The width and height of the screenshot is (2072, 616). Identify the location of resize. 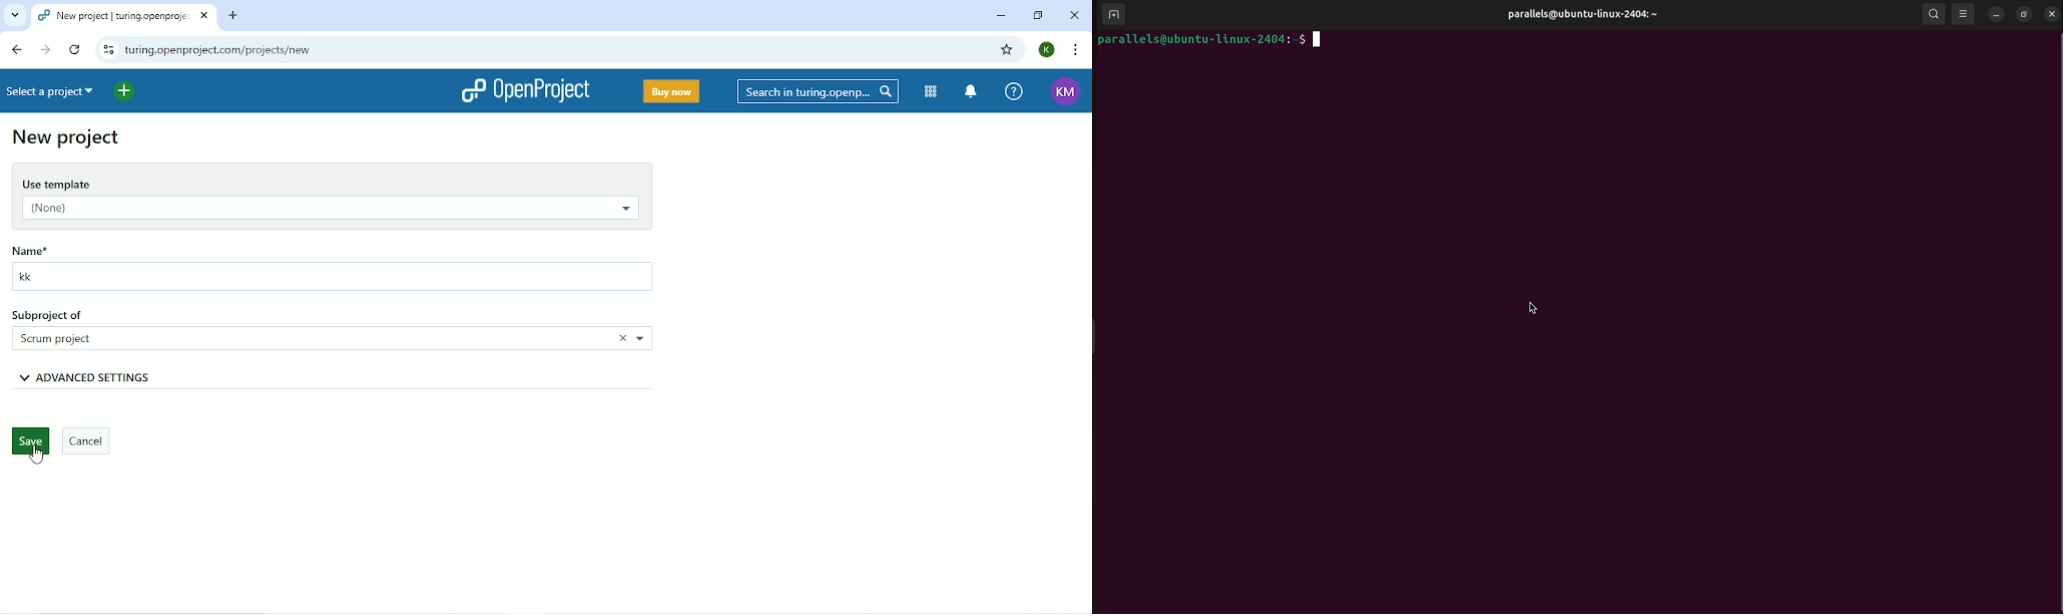
(2024, 14).